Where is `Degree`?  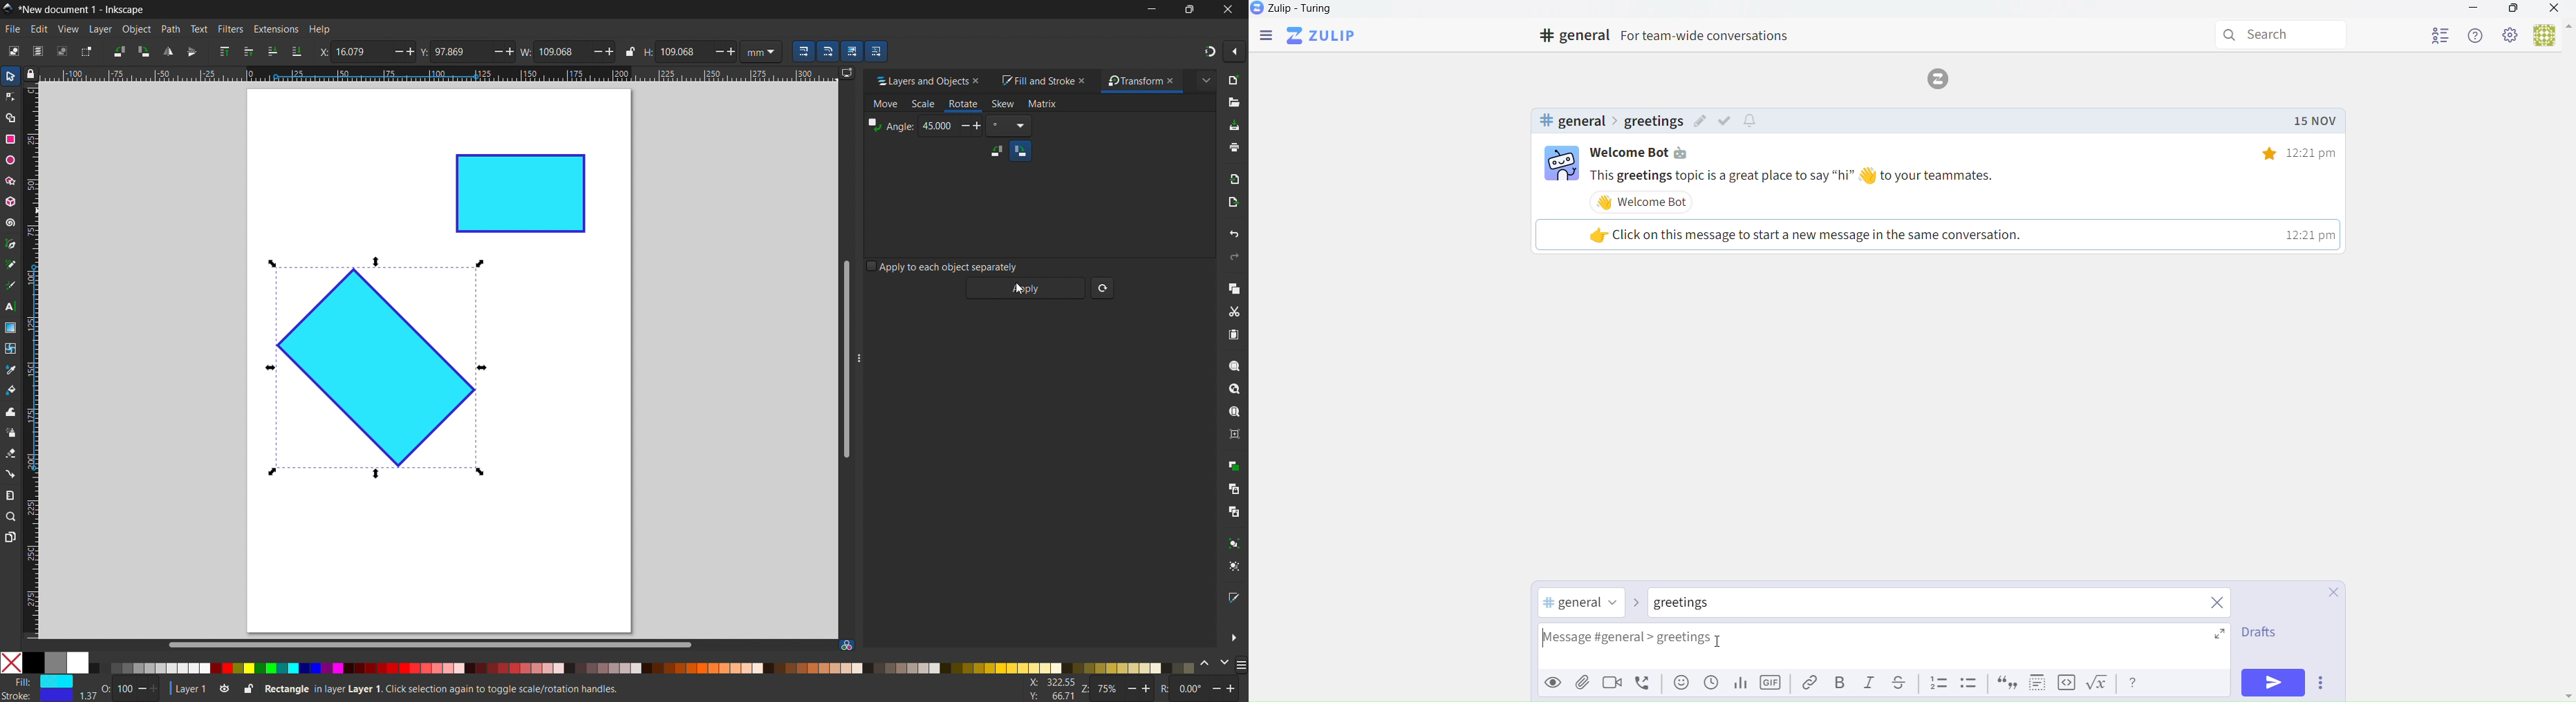 Degree is located at coordinates (1009, 125).